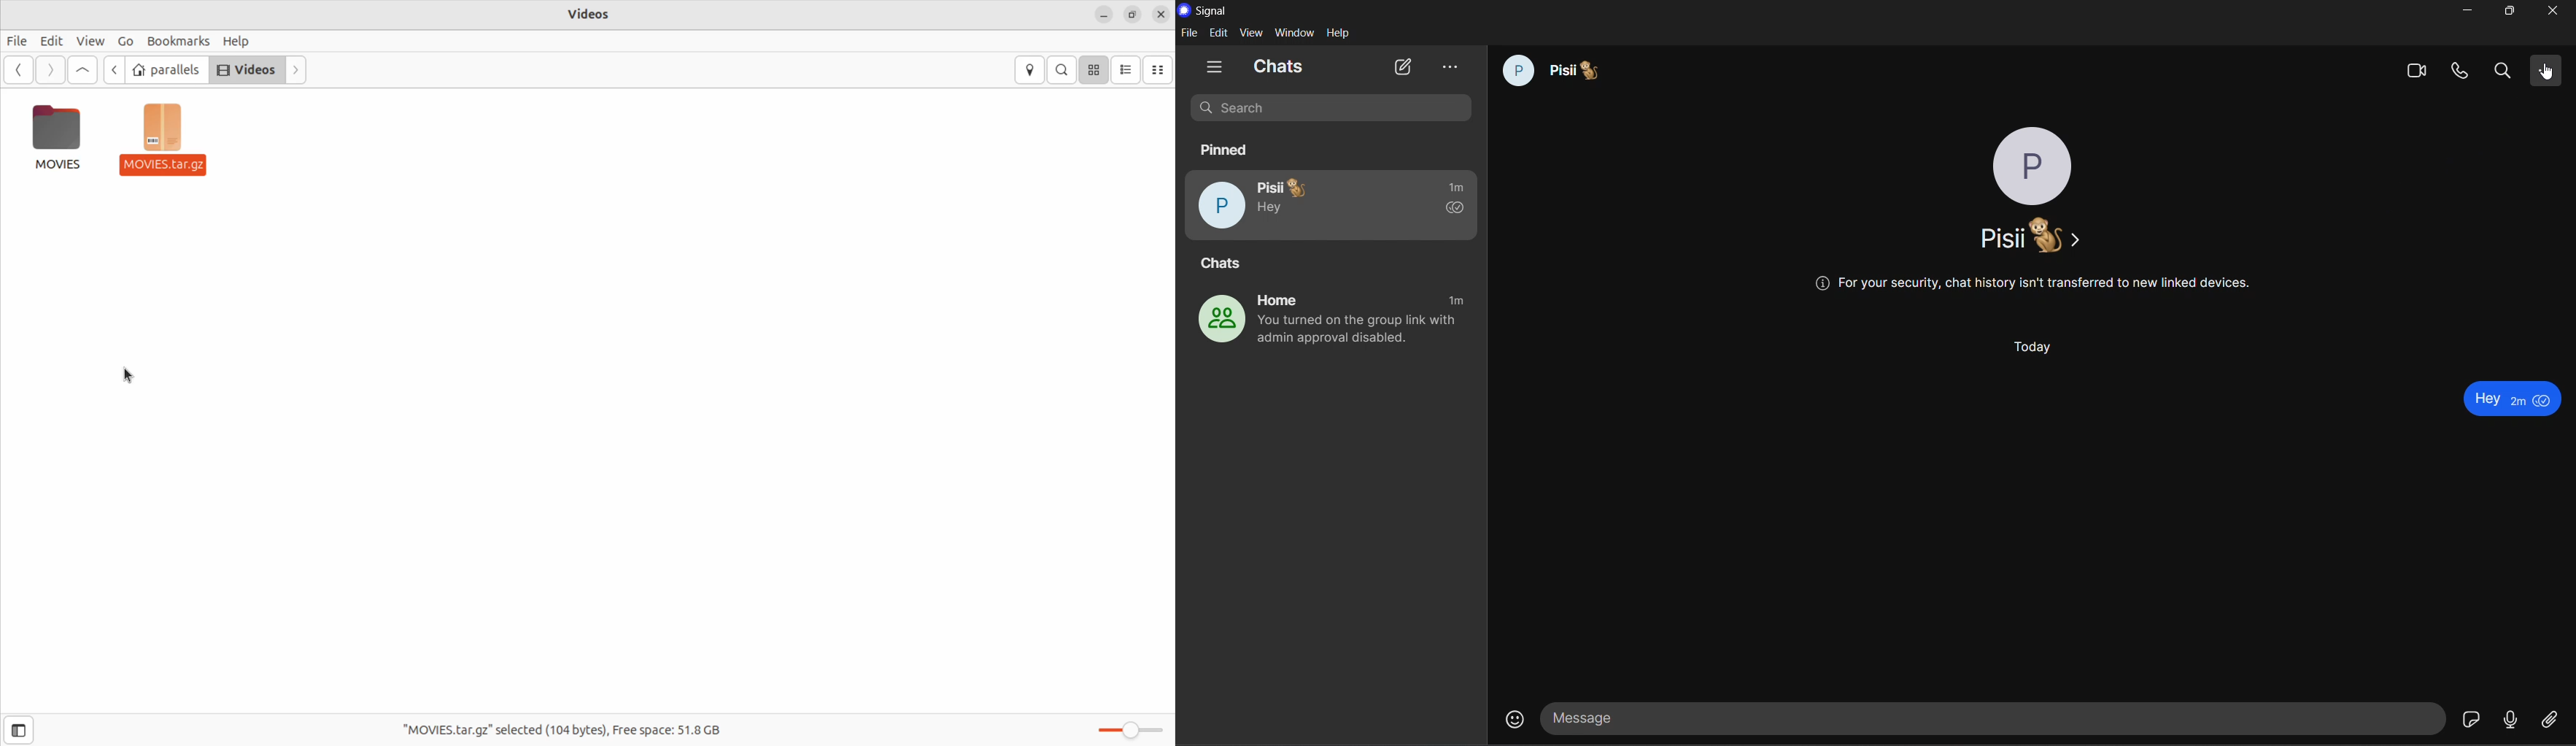  Describe the element at coordinates (1340, 32) in the screenshot. I see `help` at that location.